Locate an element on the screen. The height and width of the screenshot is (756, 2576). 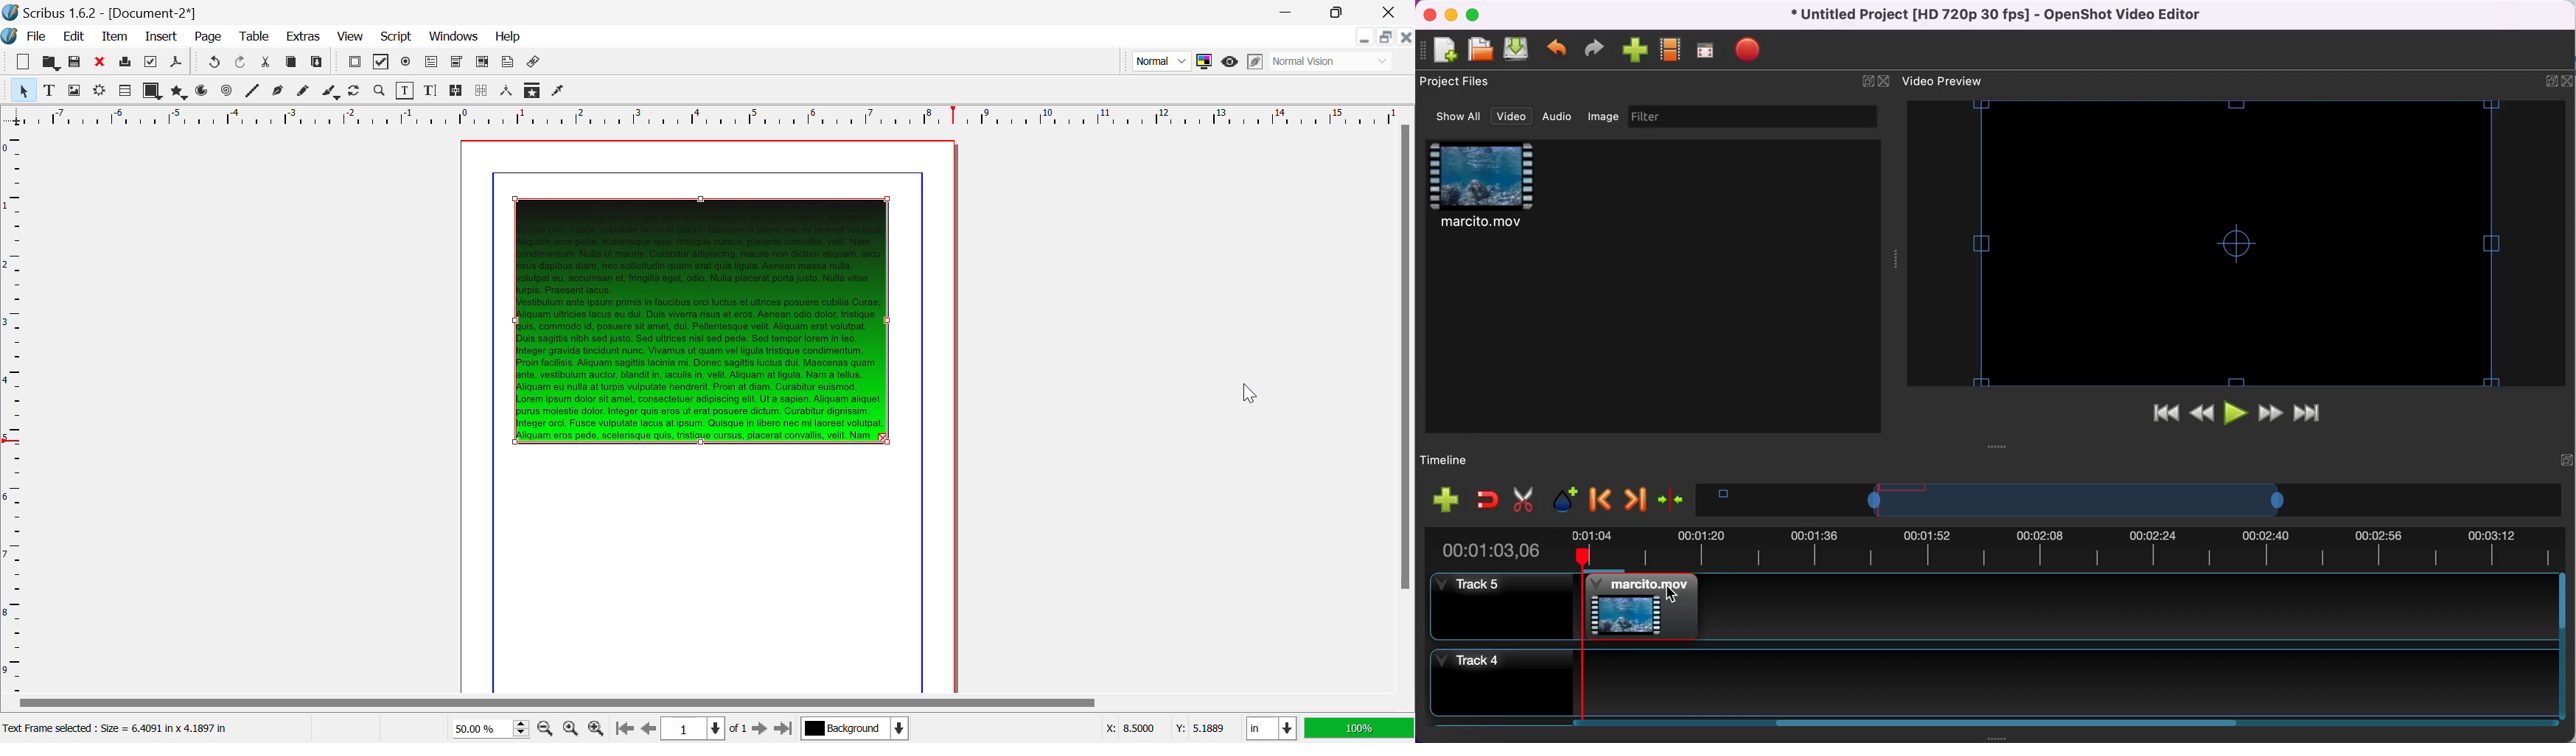
redo is located at coordinates (1593, 49).